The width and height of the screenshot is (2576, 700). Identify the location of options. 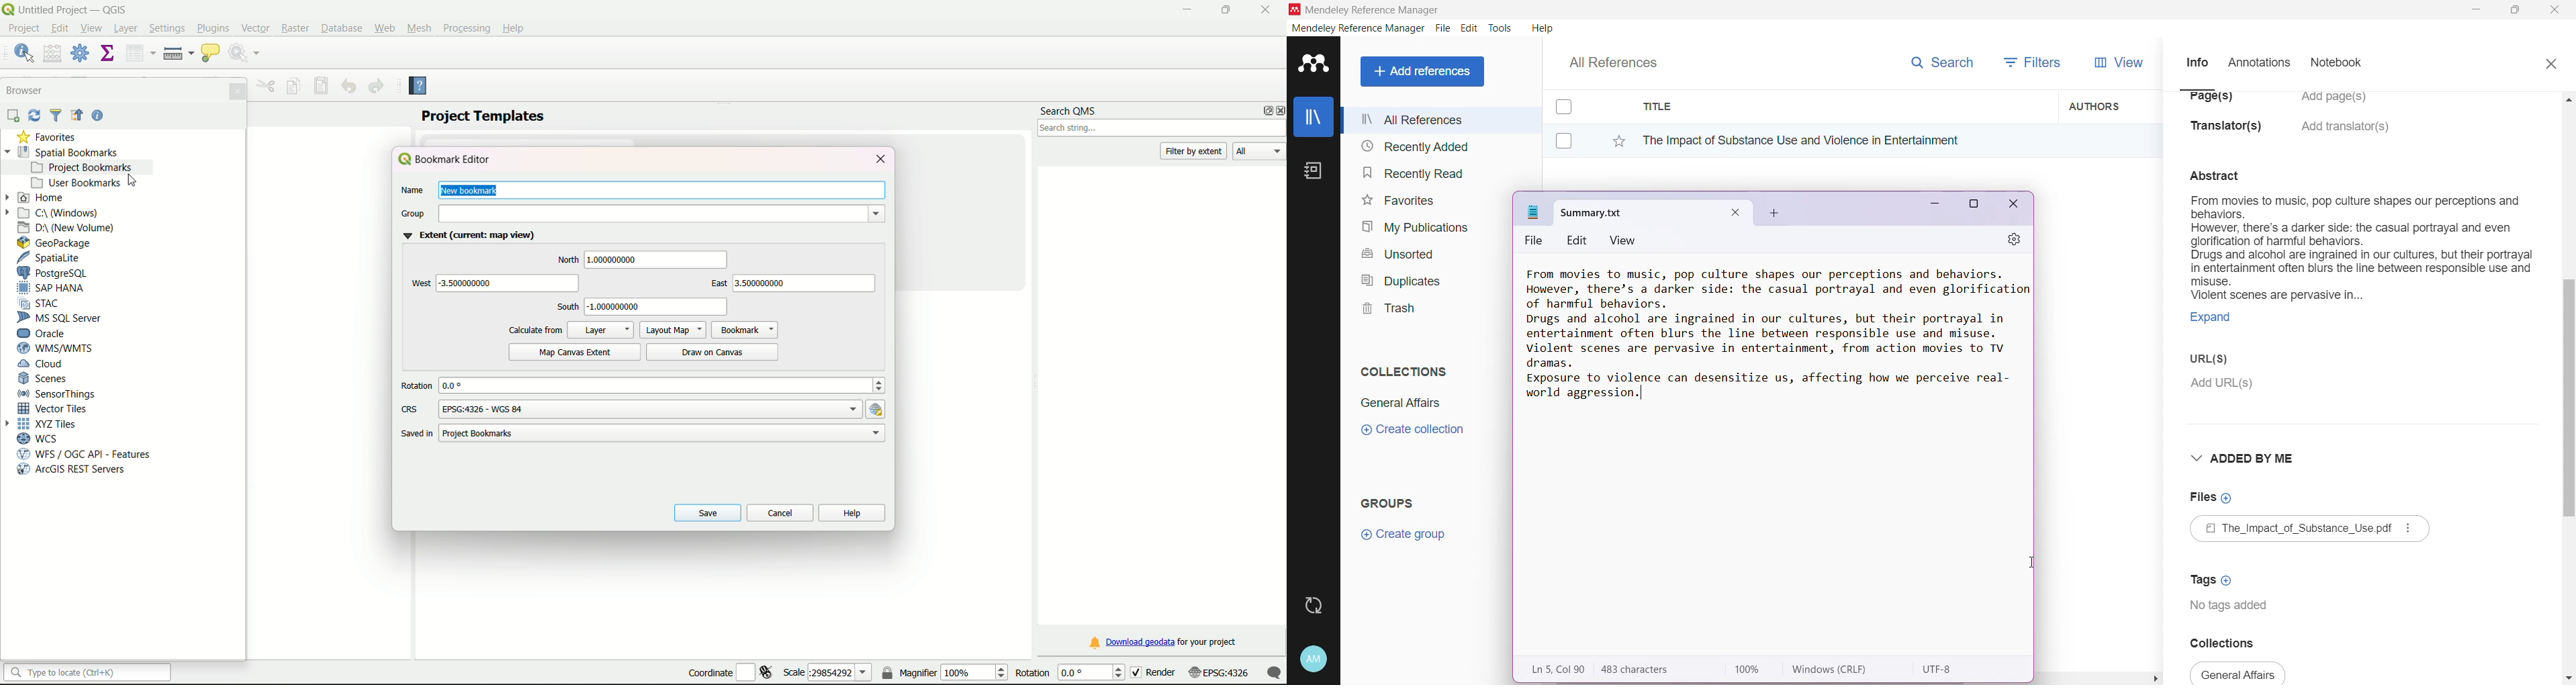
(1263, 111).